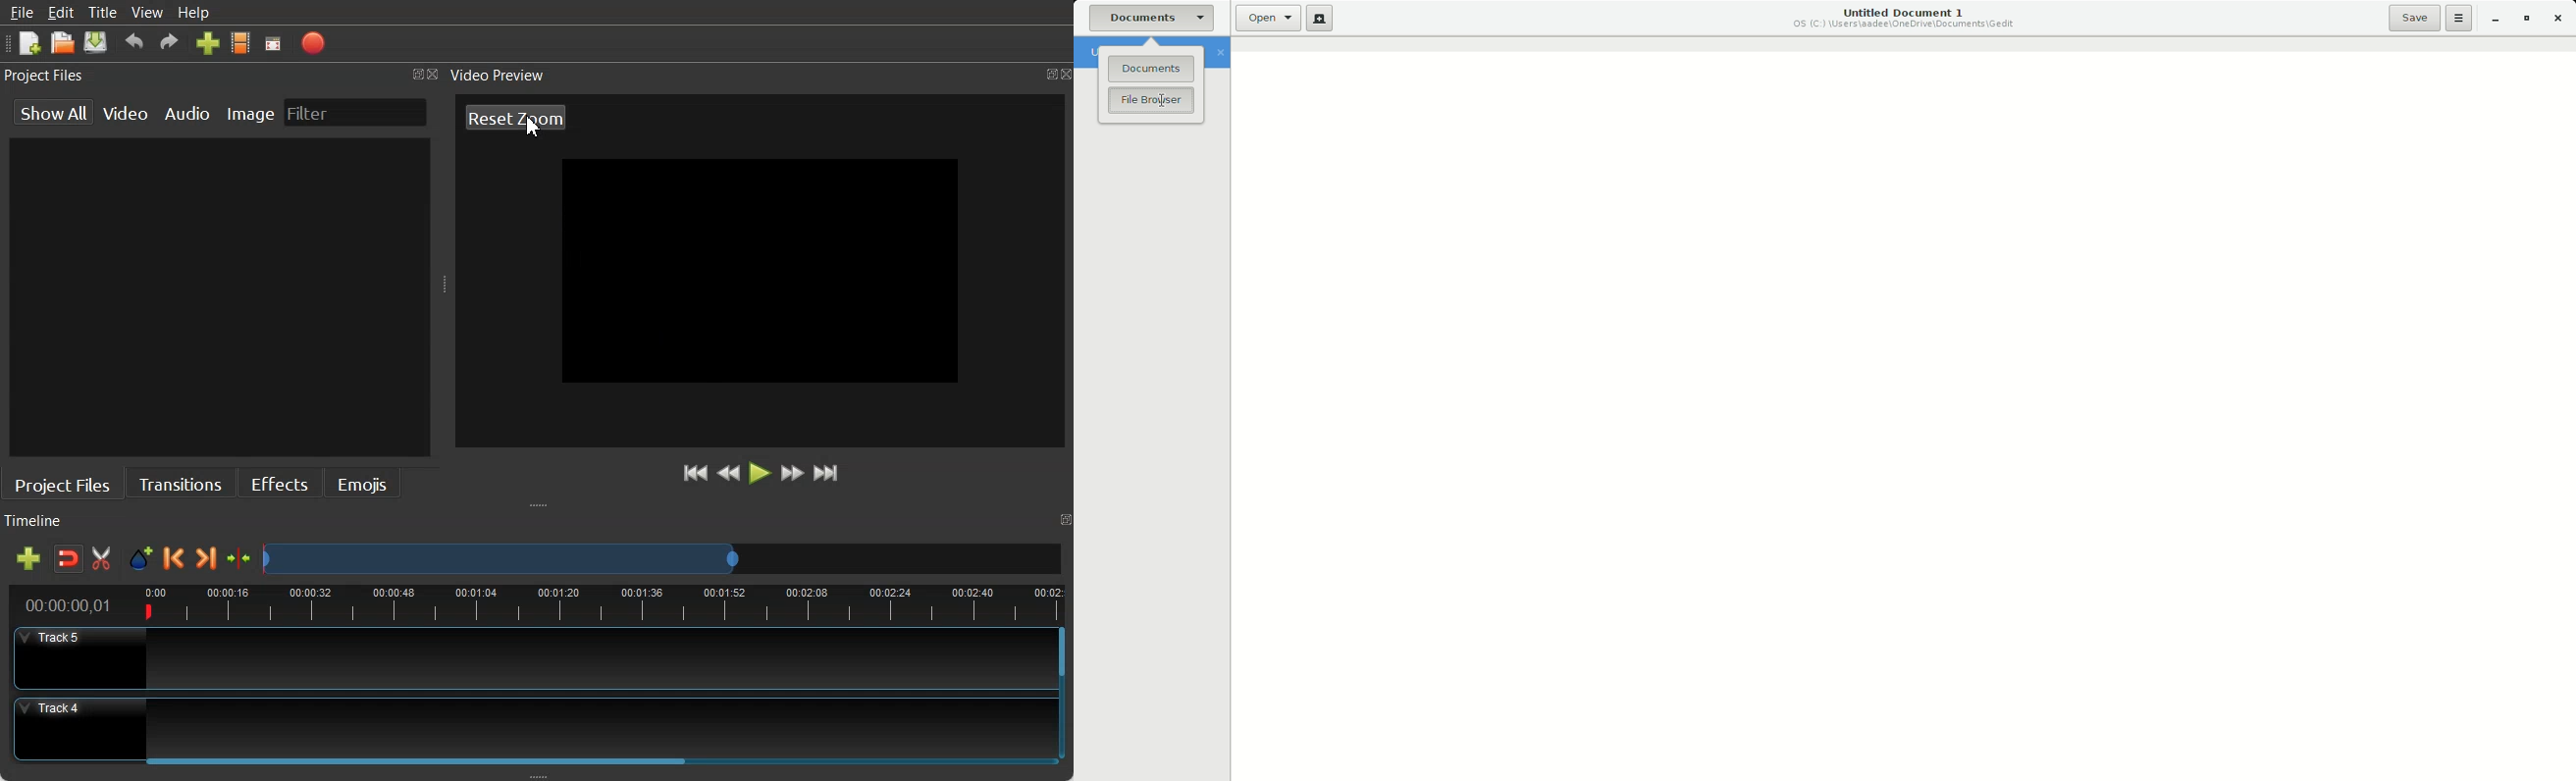  I want to click on Disable Snapping, so click(68, 557).